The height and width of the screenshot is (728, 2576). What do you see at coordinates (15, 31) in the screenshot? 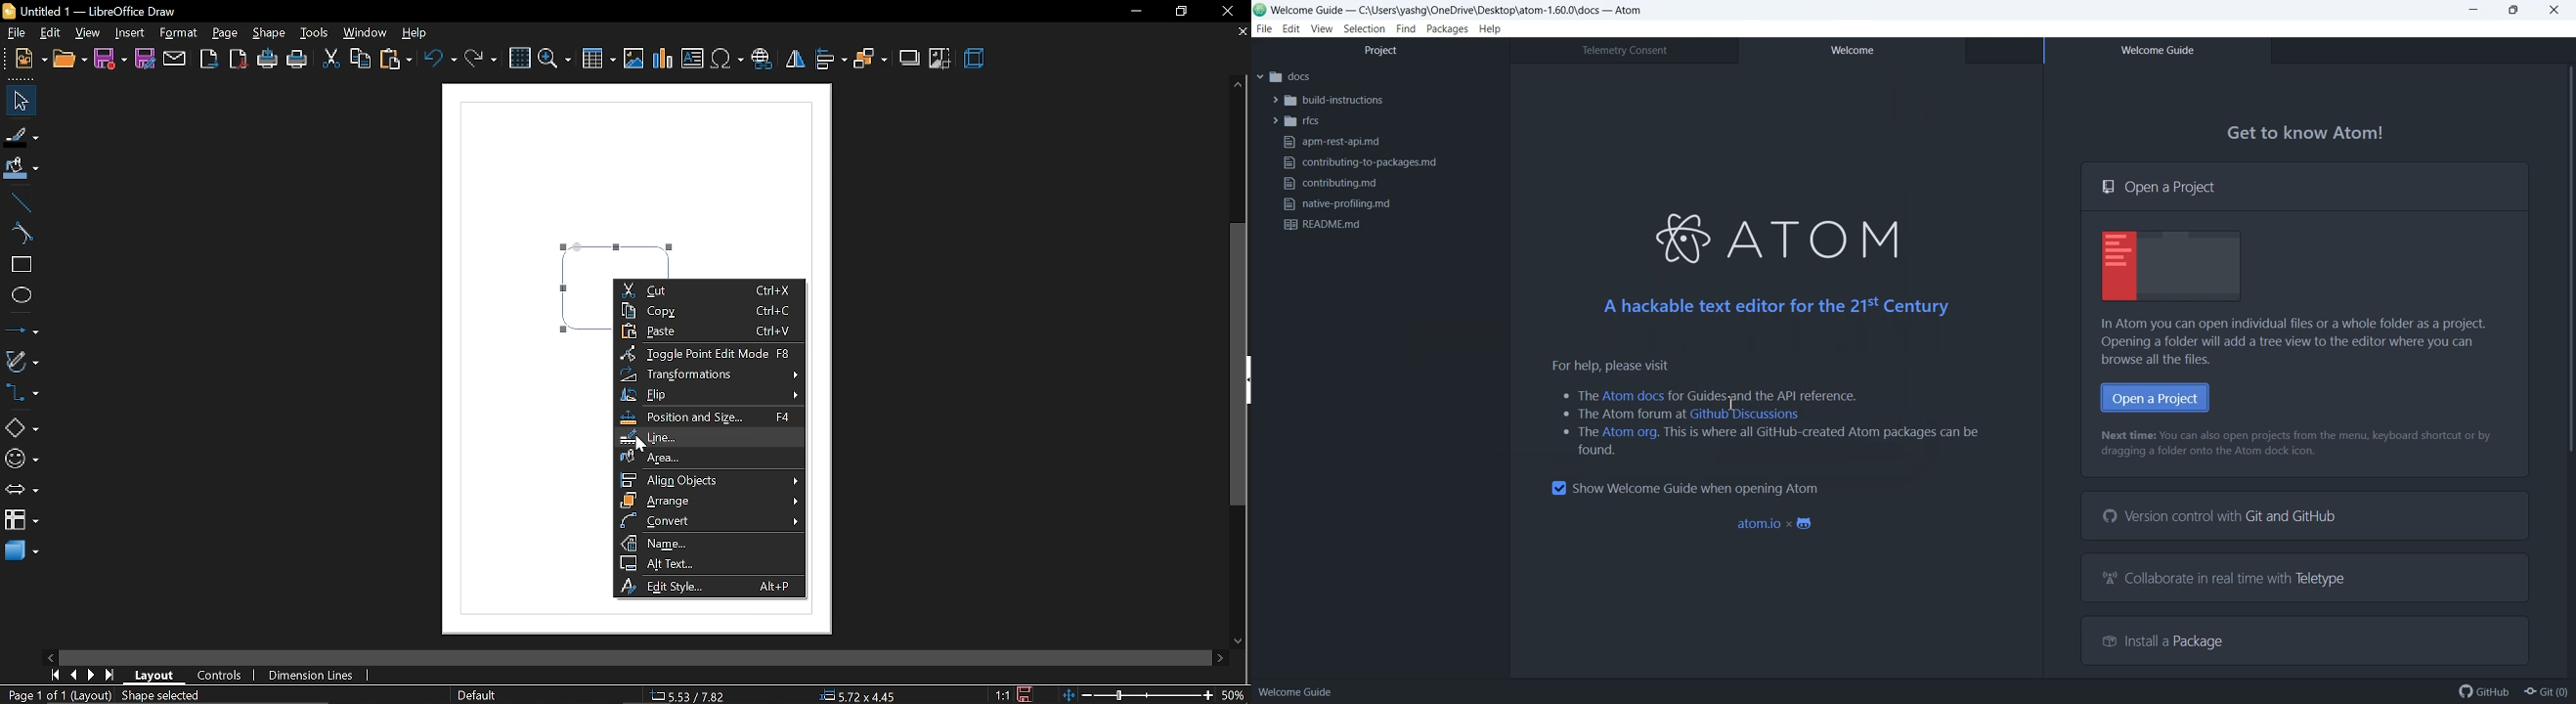
I see `file` at bounding box center [15, 31].